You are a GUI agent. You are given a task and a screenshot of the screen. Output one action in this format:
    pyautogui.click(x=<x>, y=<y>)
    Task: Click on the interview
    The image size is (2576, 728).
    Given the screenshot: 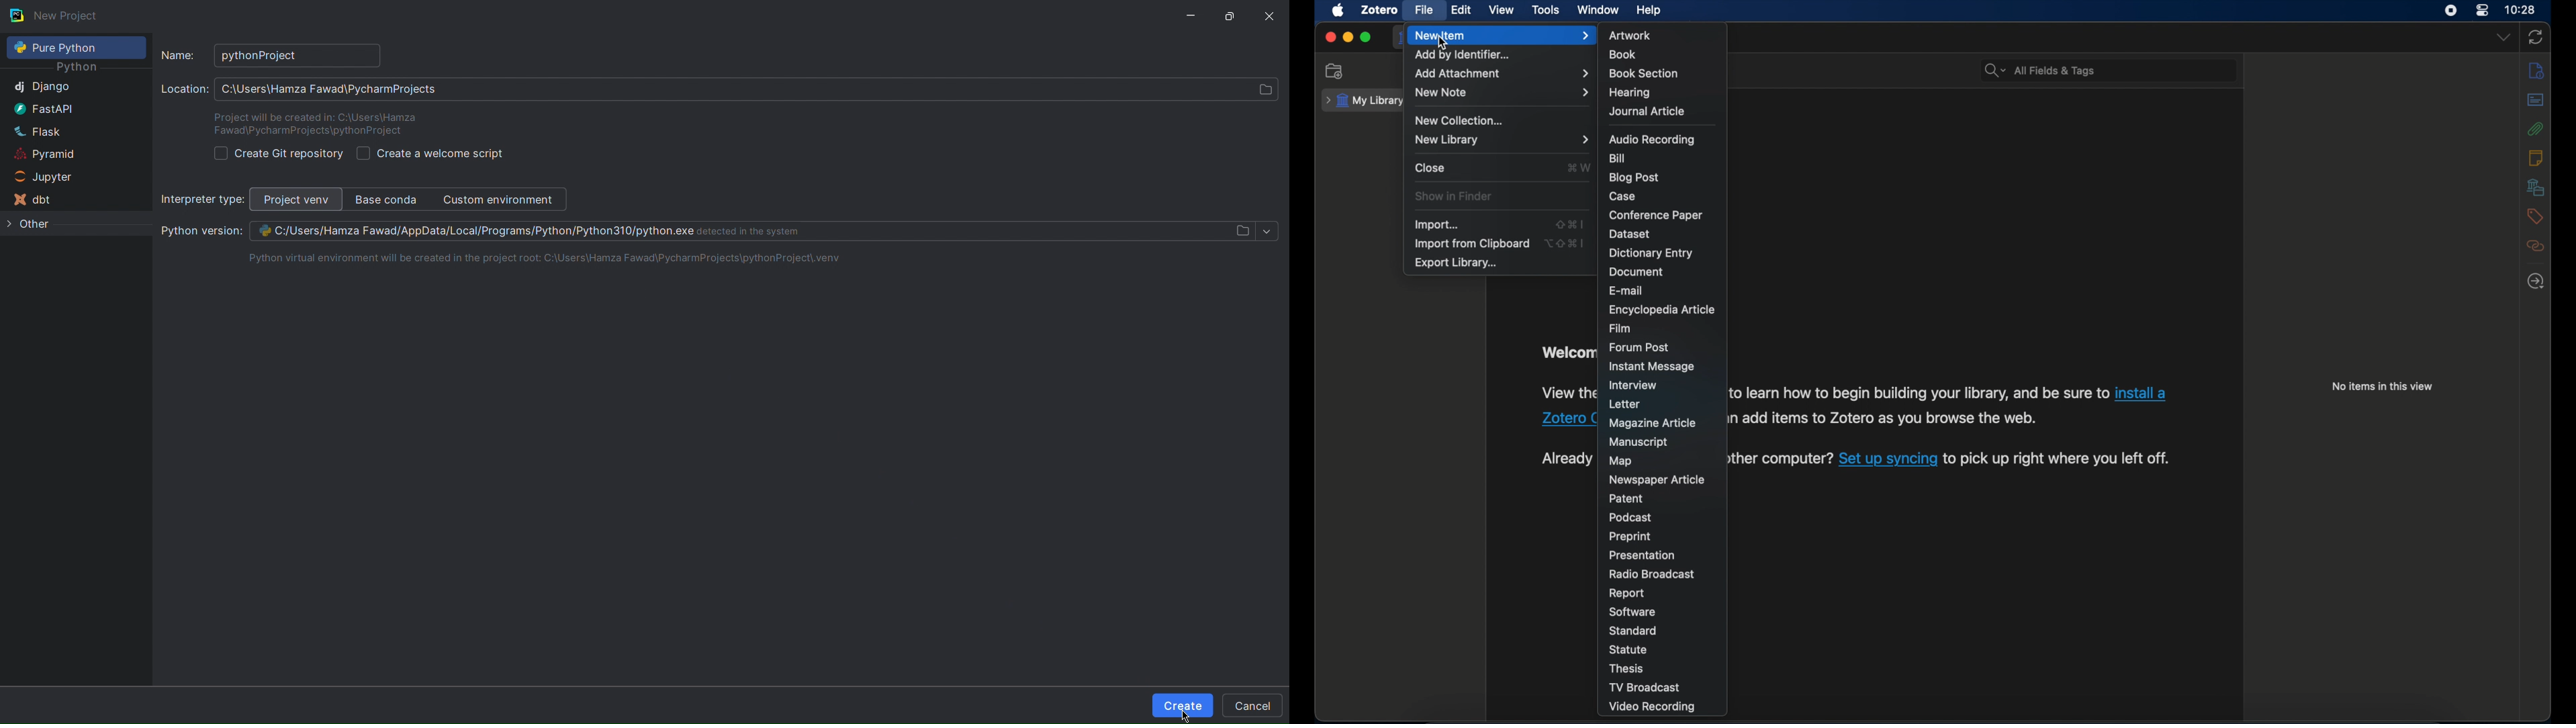 What is the action you would take?
    pyautogui.click(x=1635, y=385)
    